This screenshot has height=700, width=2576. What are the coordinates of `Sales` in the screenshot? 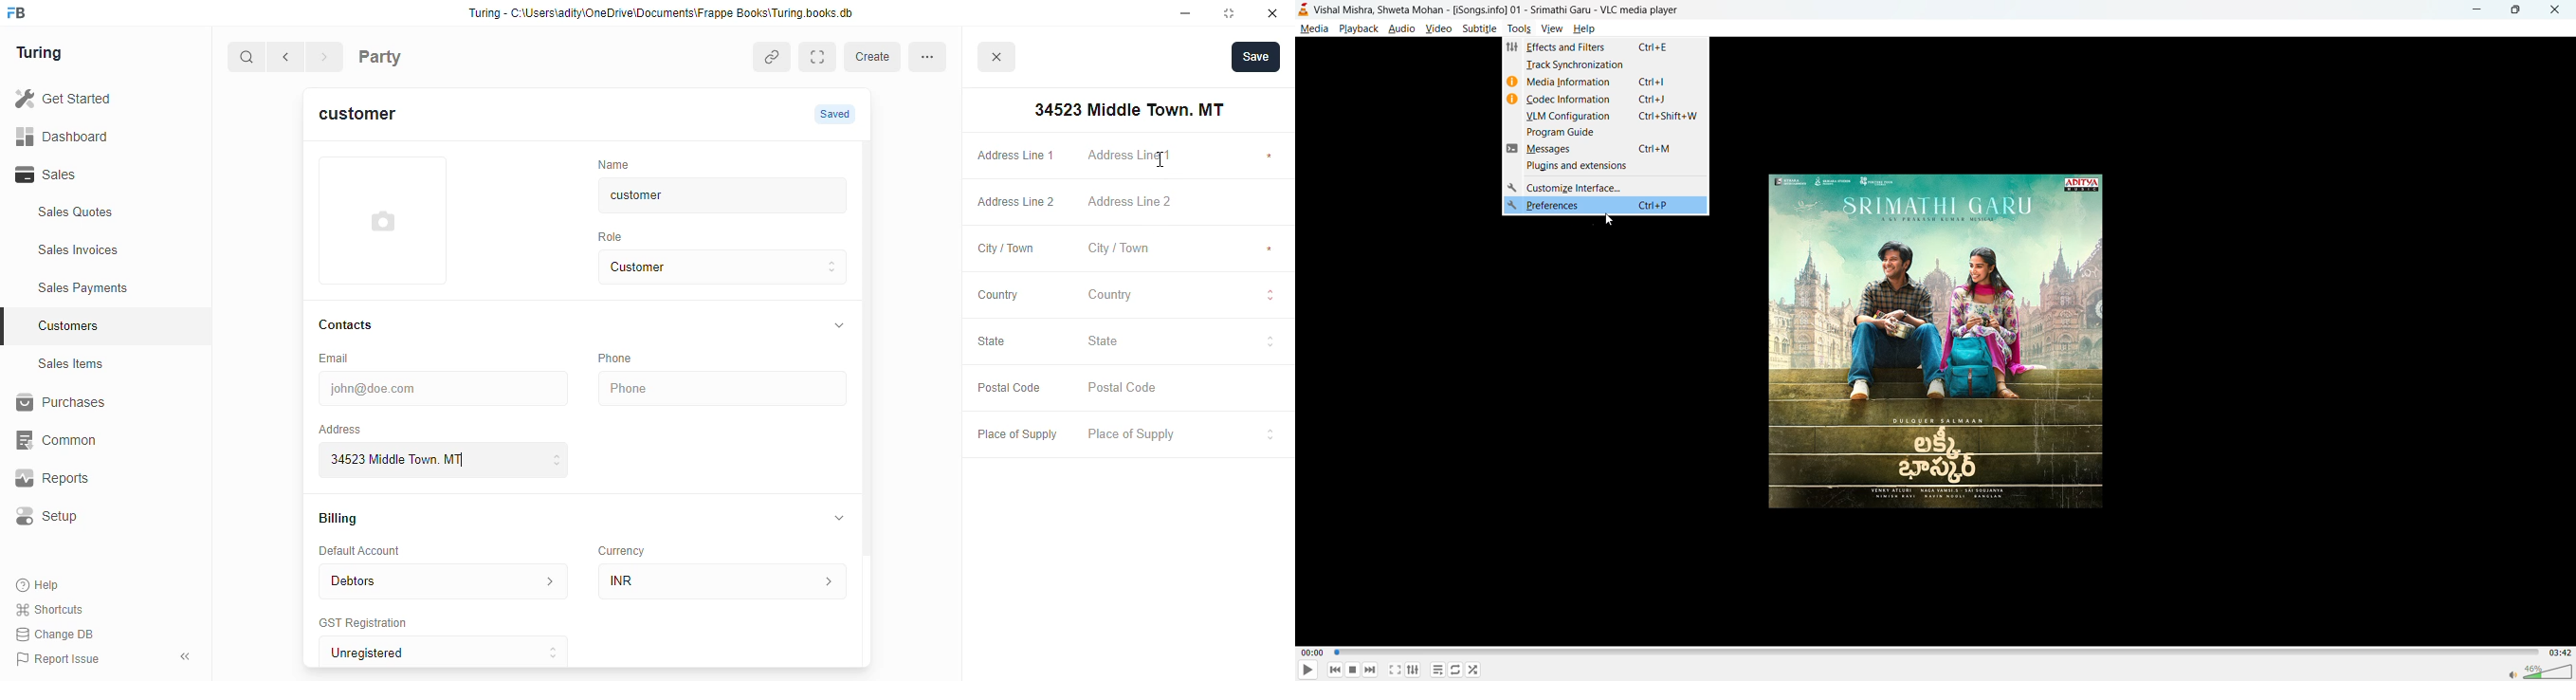 It's located at (93, 175).